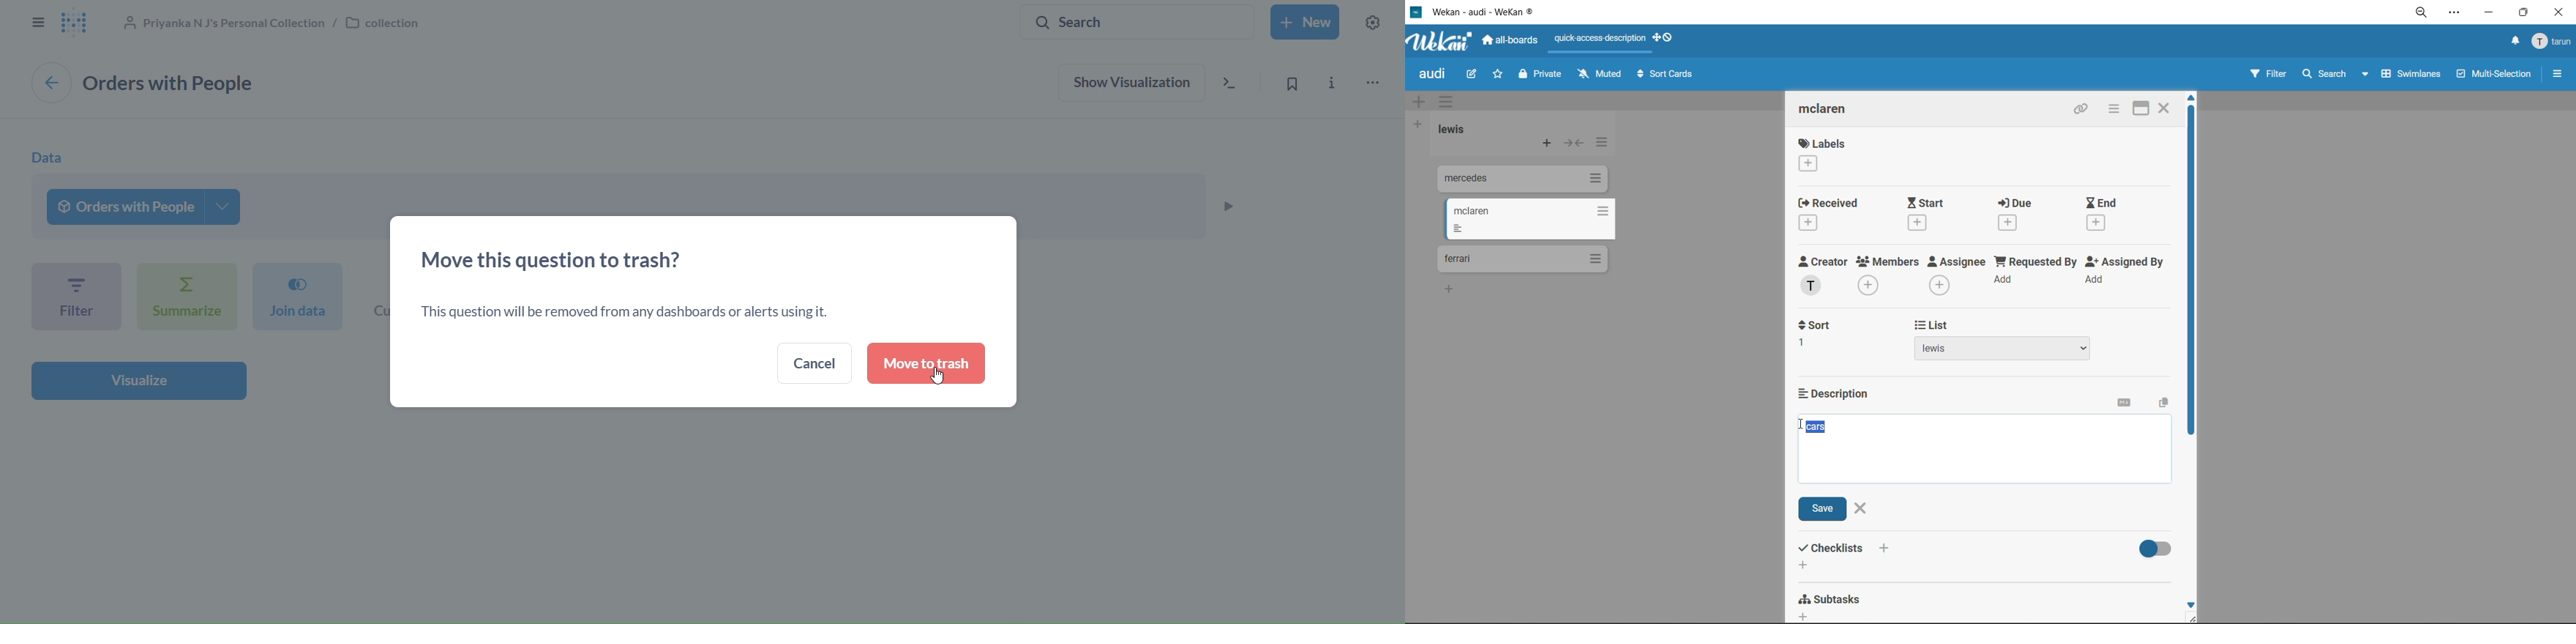 This screenshot has height=644, width=2576. What do you see at coordinates (76, 296) in the screenshot?
I see `filter` at bounding box center [76, 296].